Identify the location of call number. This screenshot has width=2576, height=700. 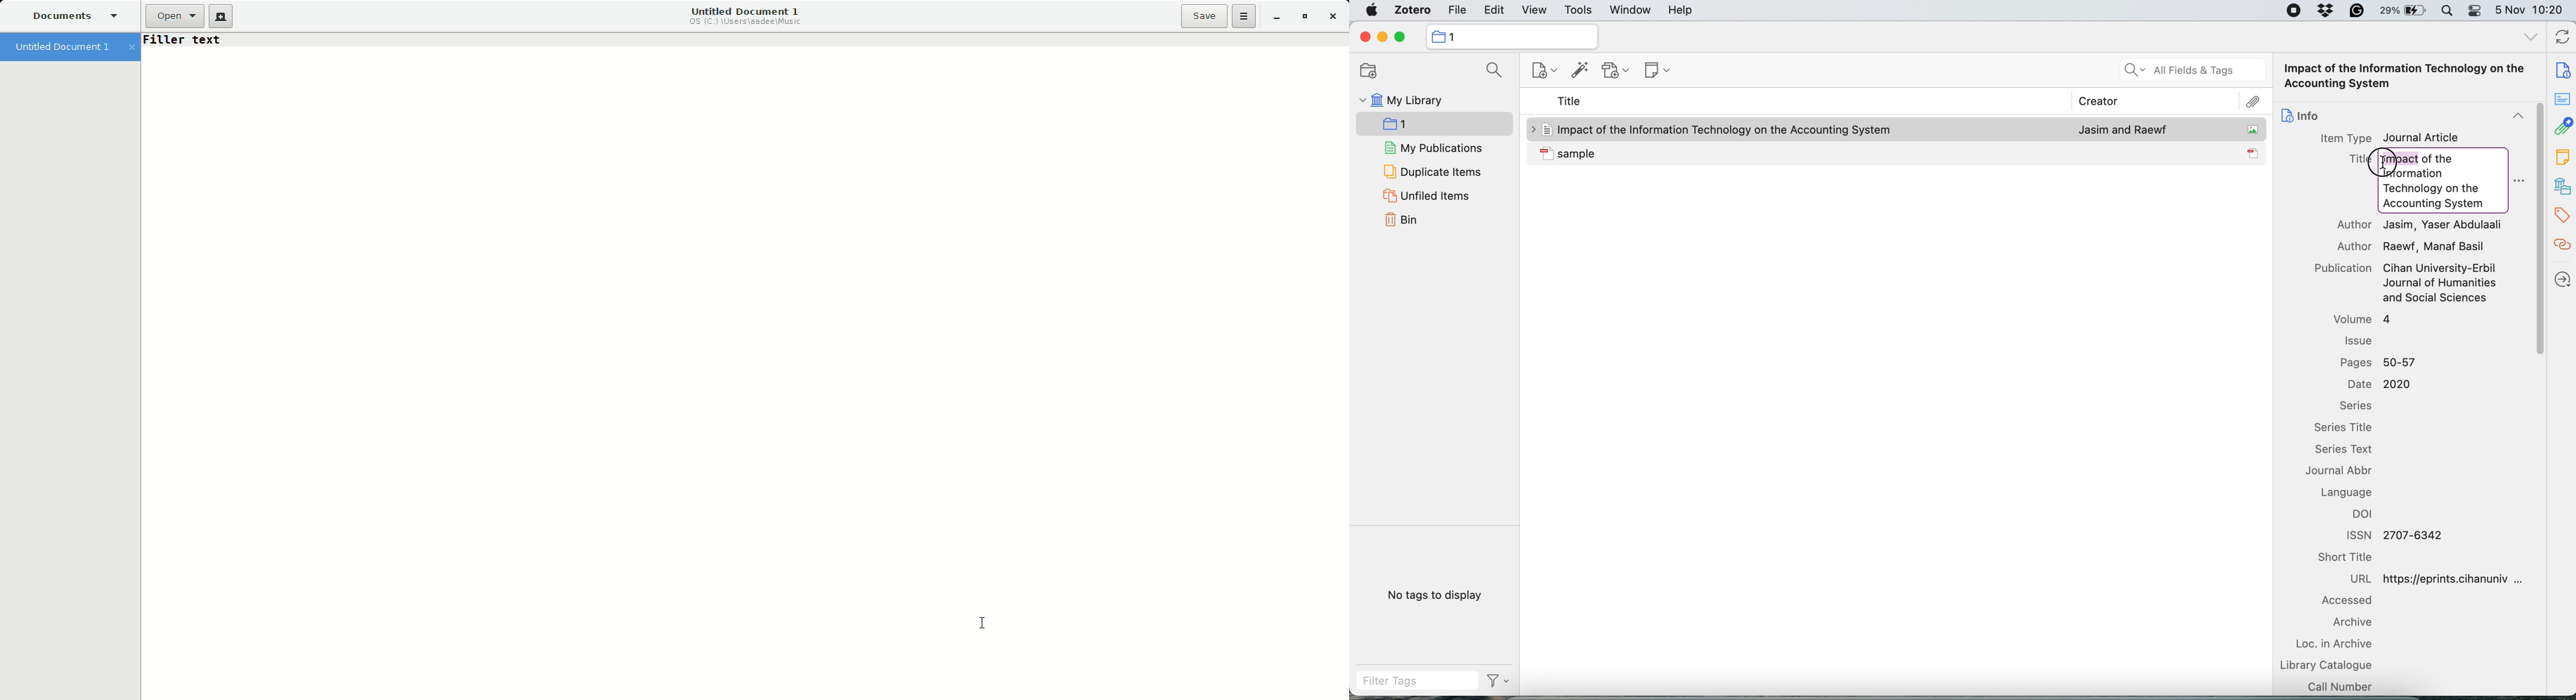
(2343, 686).